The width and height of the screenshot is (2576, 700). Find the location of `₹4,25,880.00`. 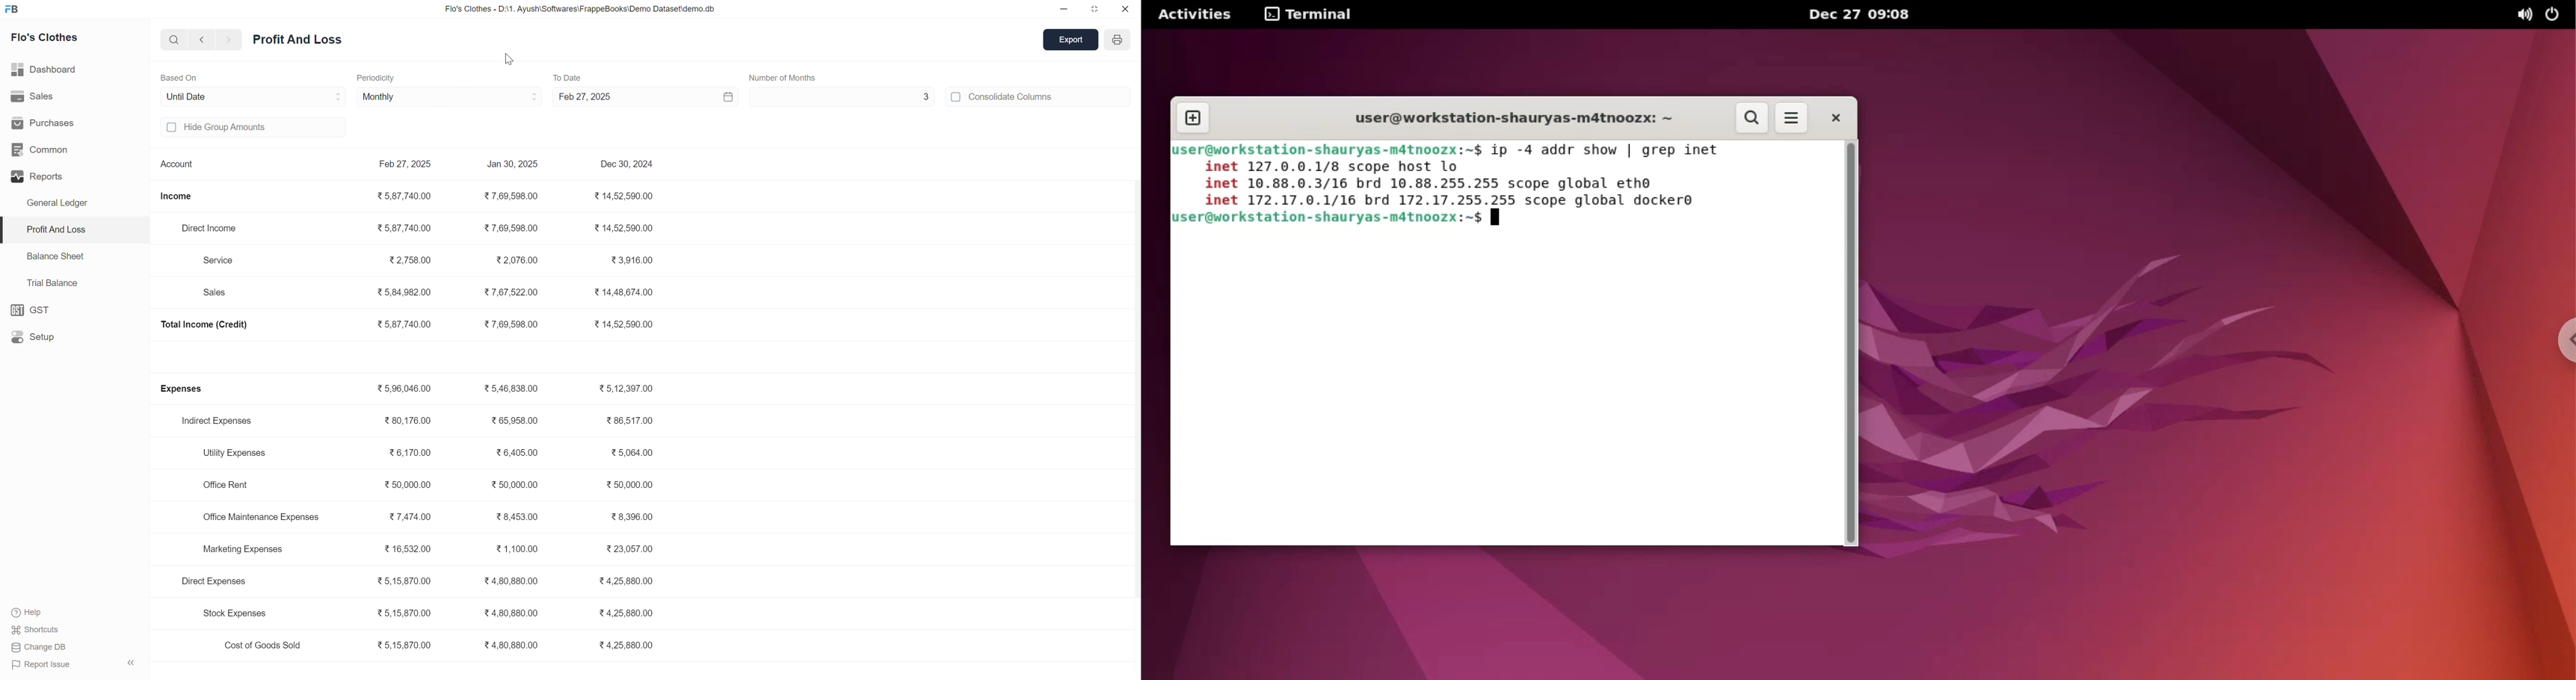

₹4,25,880.00 is located at coordinates (630, 646).